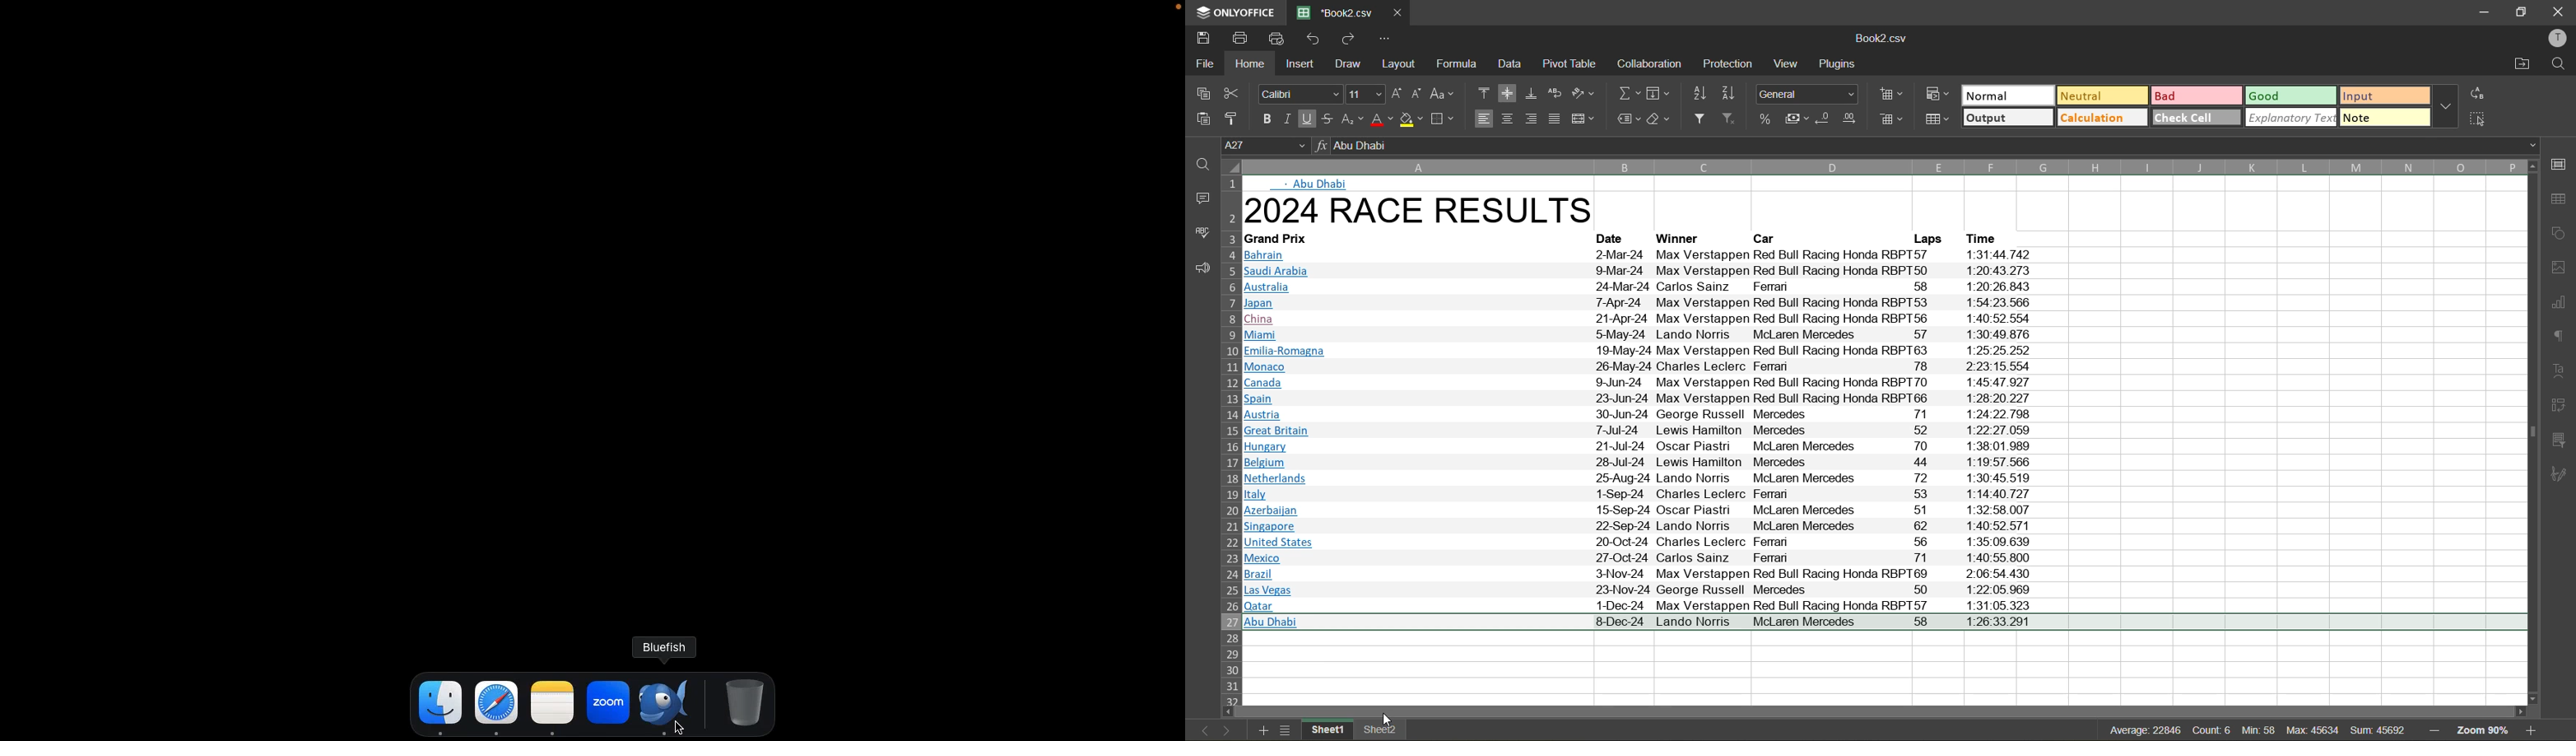 This screenshot has height=756, width=2576. Describe the element at coordinates (1415, 94) in the screenshot. I see `decrement size` at that location.